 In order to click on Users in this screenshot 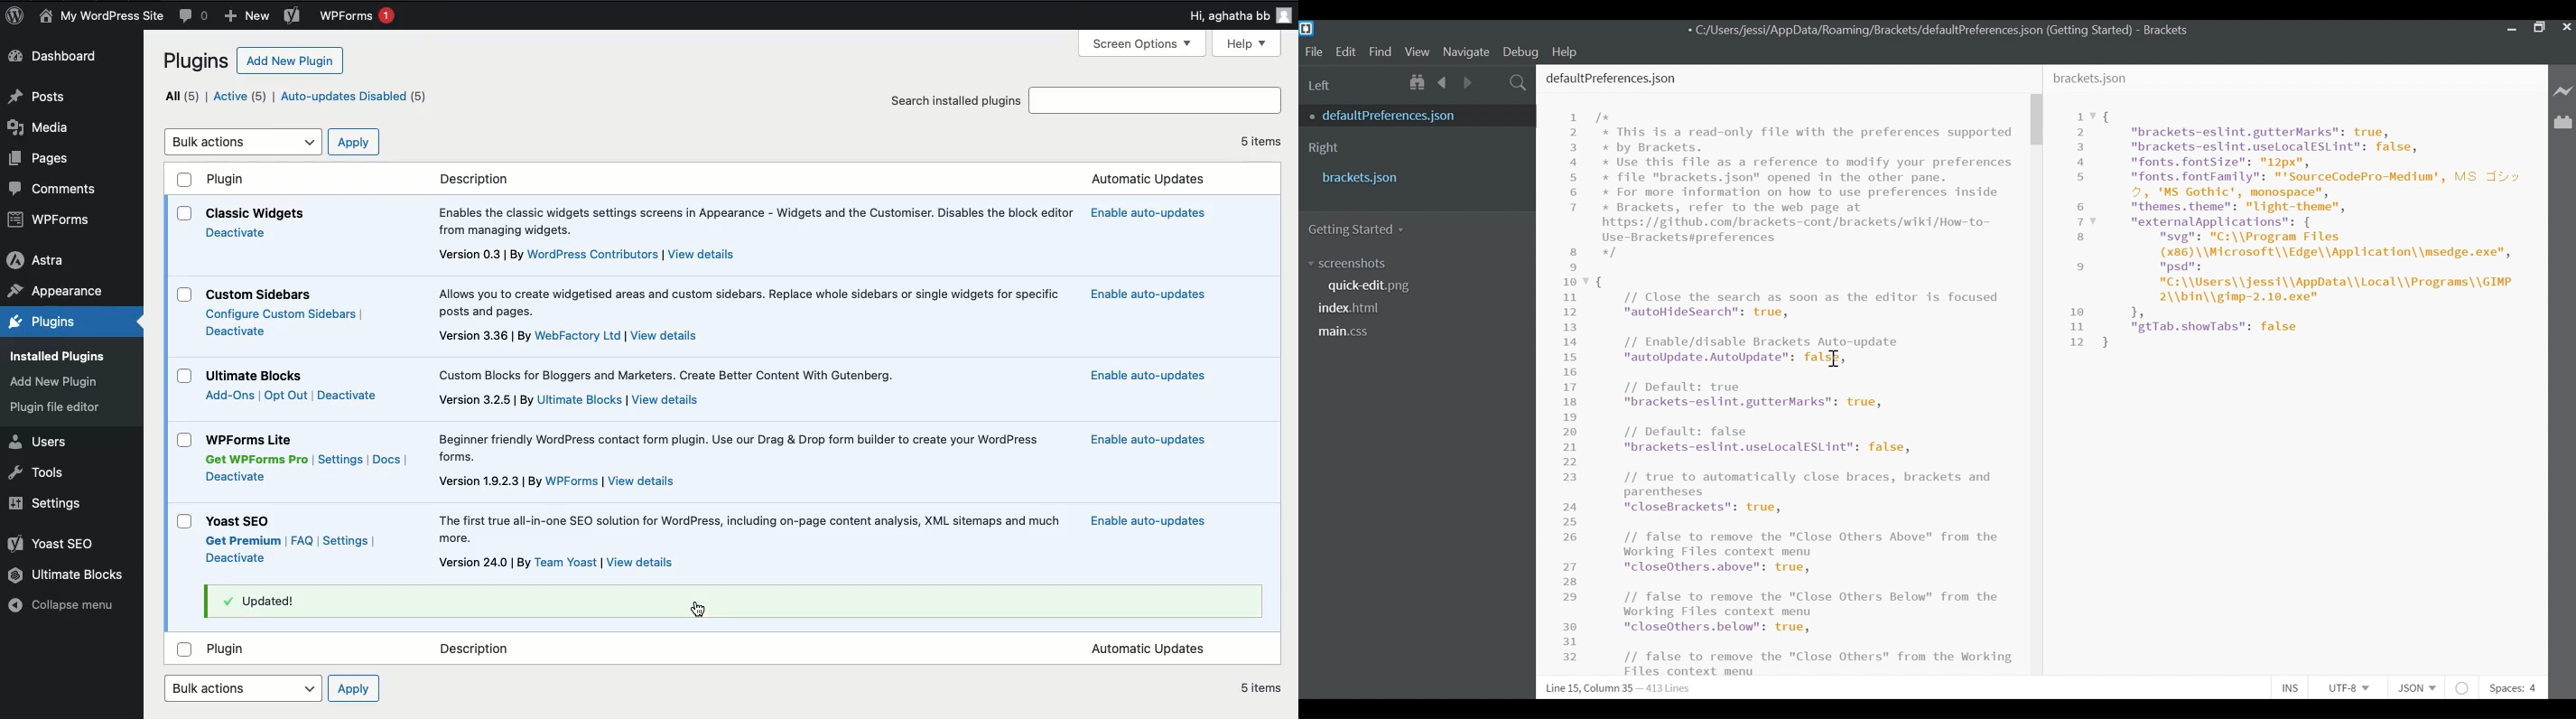, I will do `click(42, 443)`.